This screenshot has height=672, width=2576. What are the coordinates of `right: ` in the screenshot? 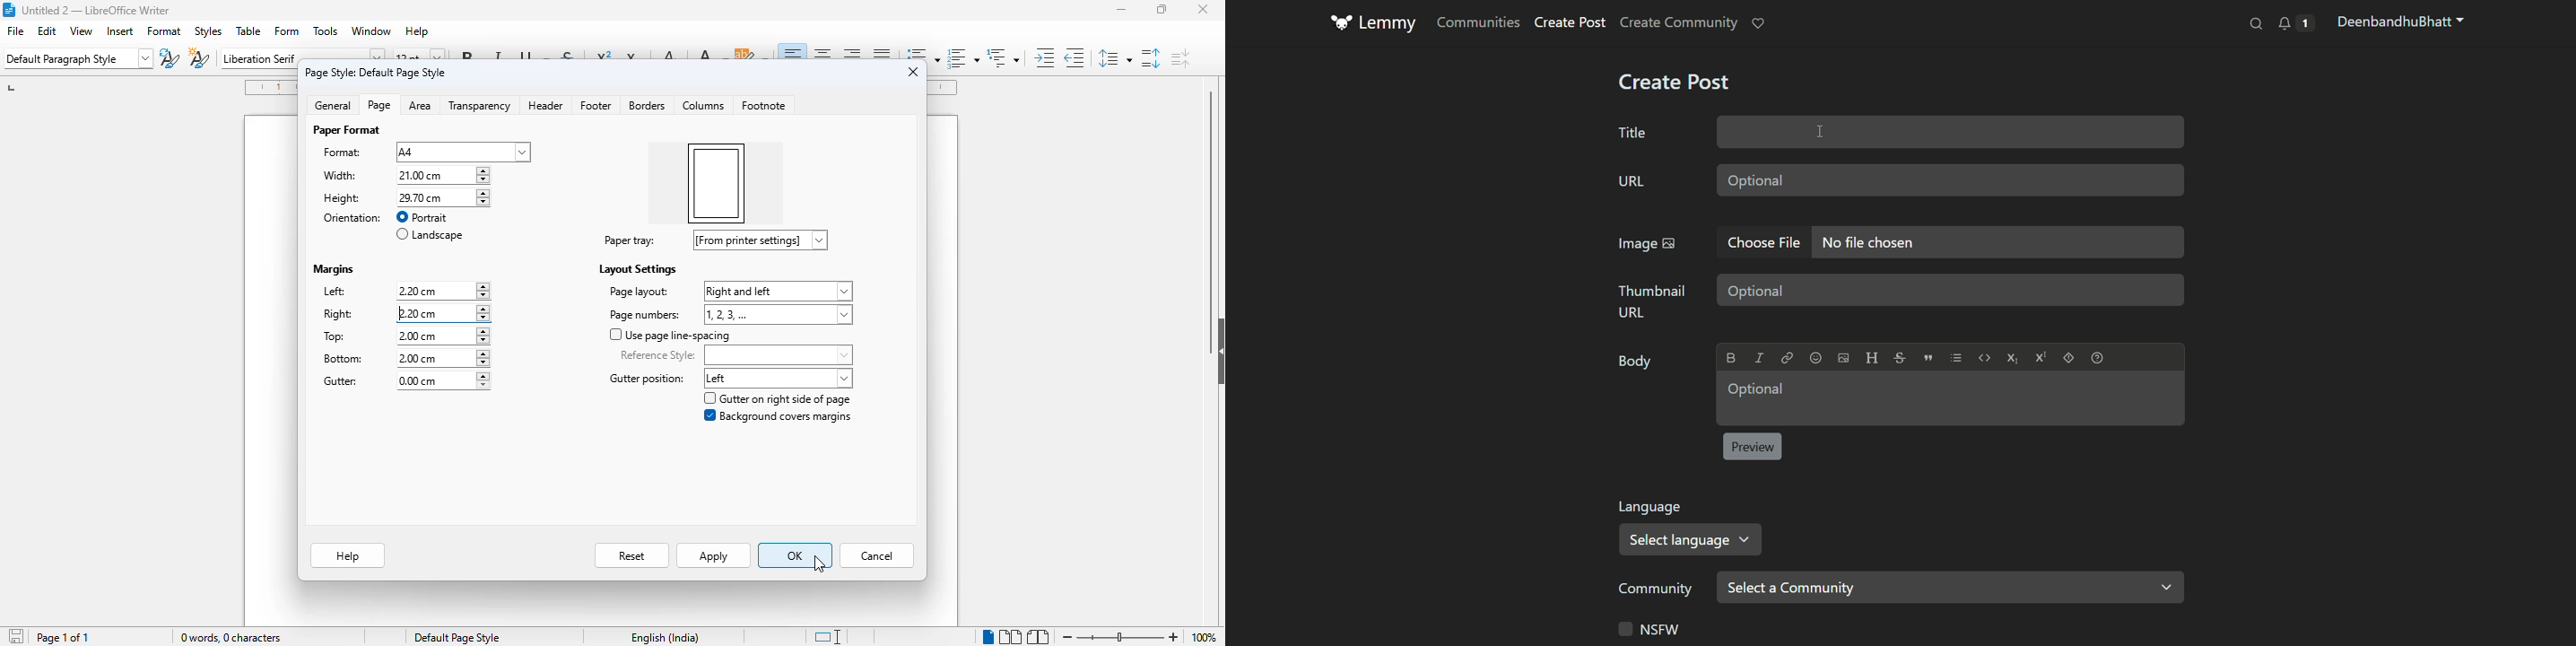 It's located at (338, 313).